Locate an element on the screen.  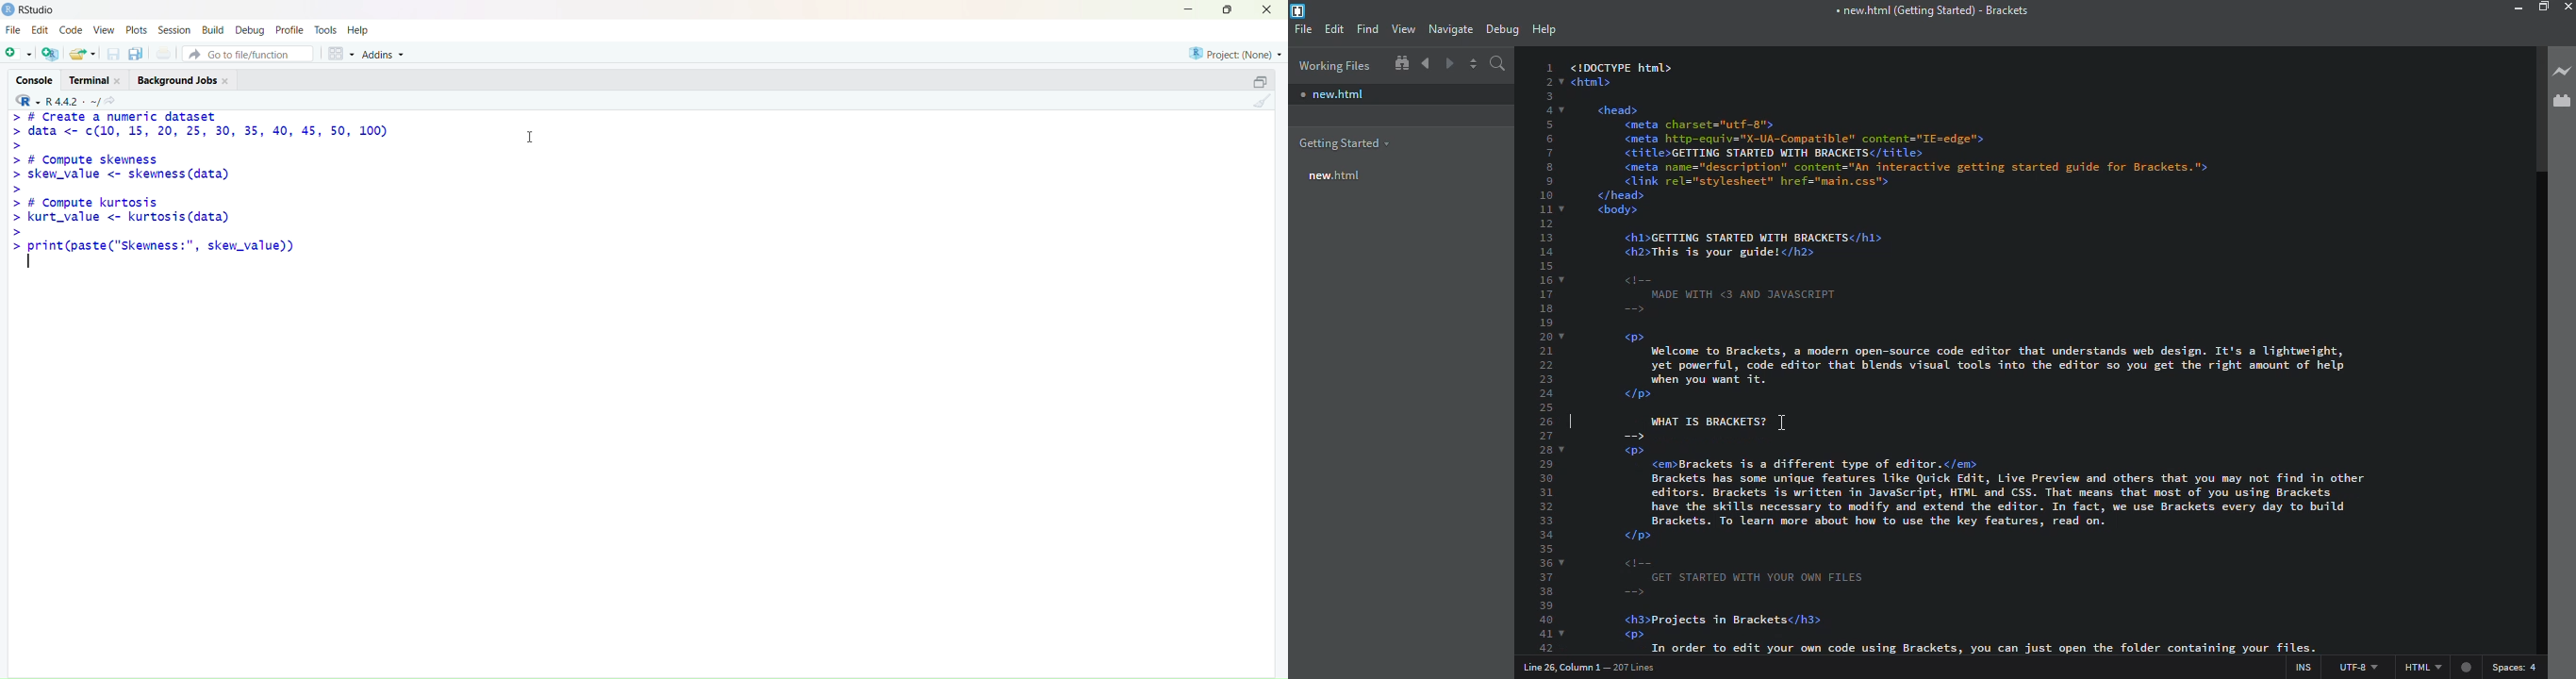
Edit is located at coordinates (43, 31).